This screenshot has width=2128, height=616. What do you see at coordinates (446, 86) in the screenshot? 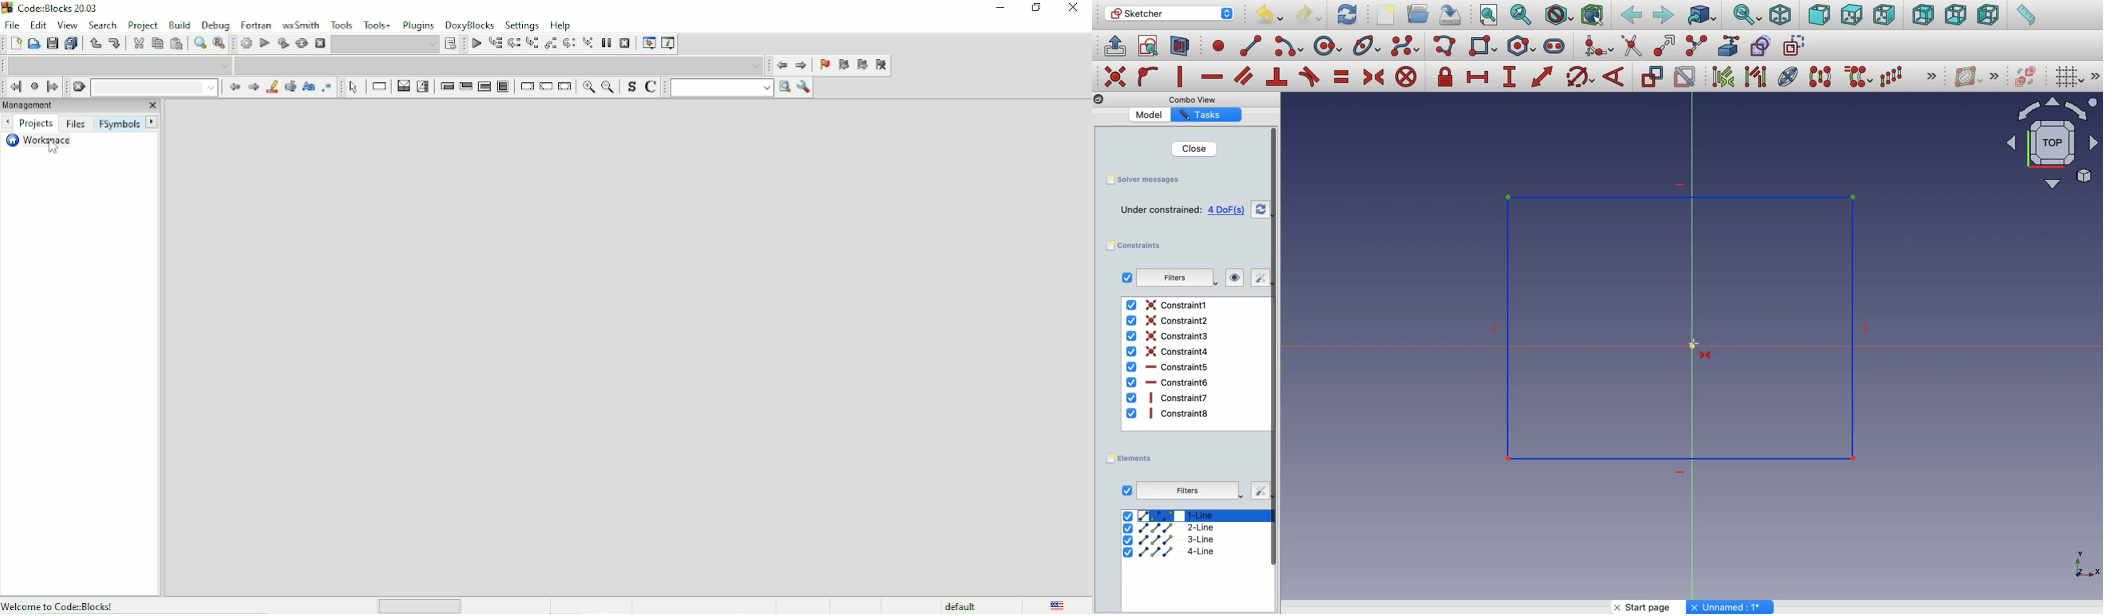
I see `Entry condition loop` at bounding box center [446, 86].